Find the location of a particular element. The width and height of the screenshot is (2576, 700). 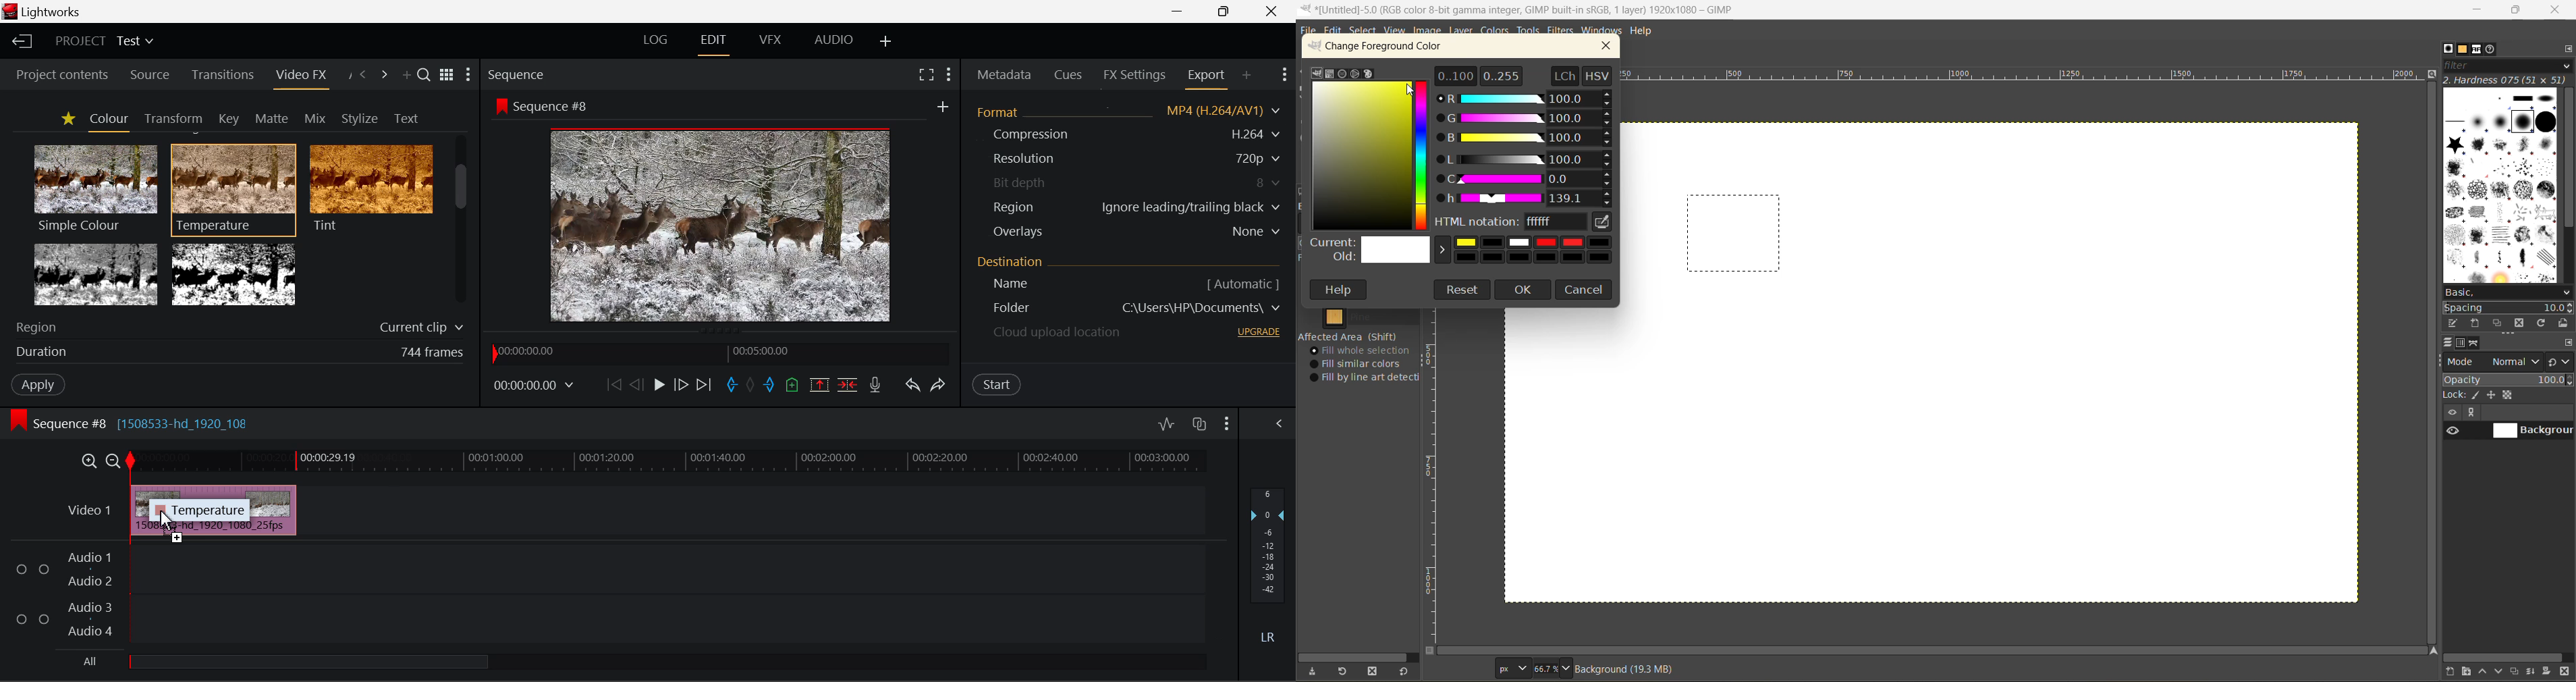

Decibel Level is located at coordinates (1268, 563).